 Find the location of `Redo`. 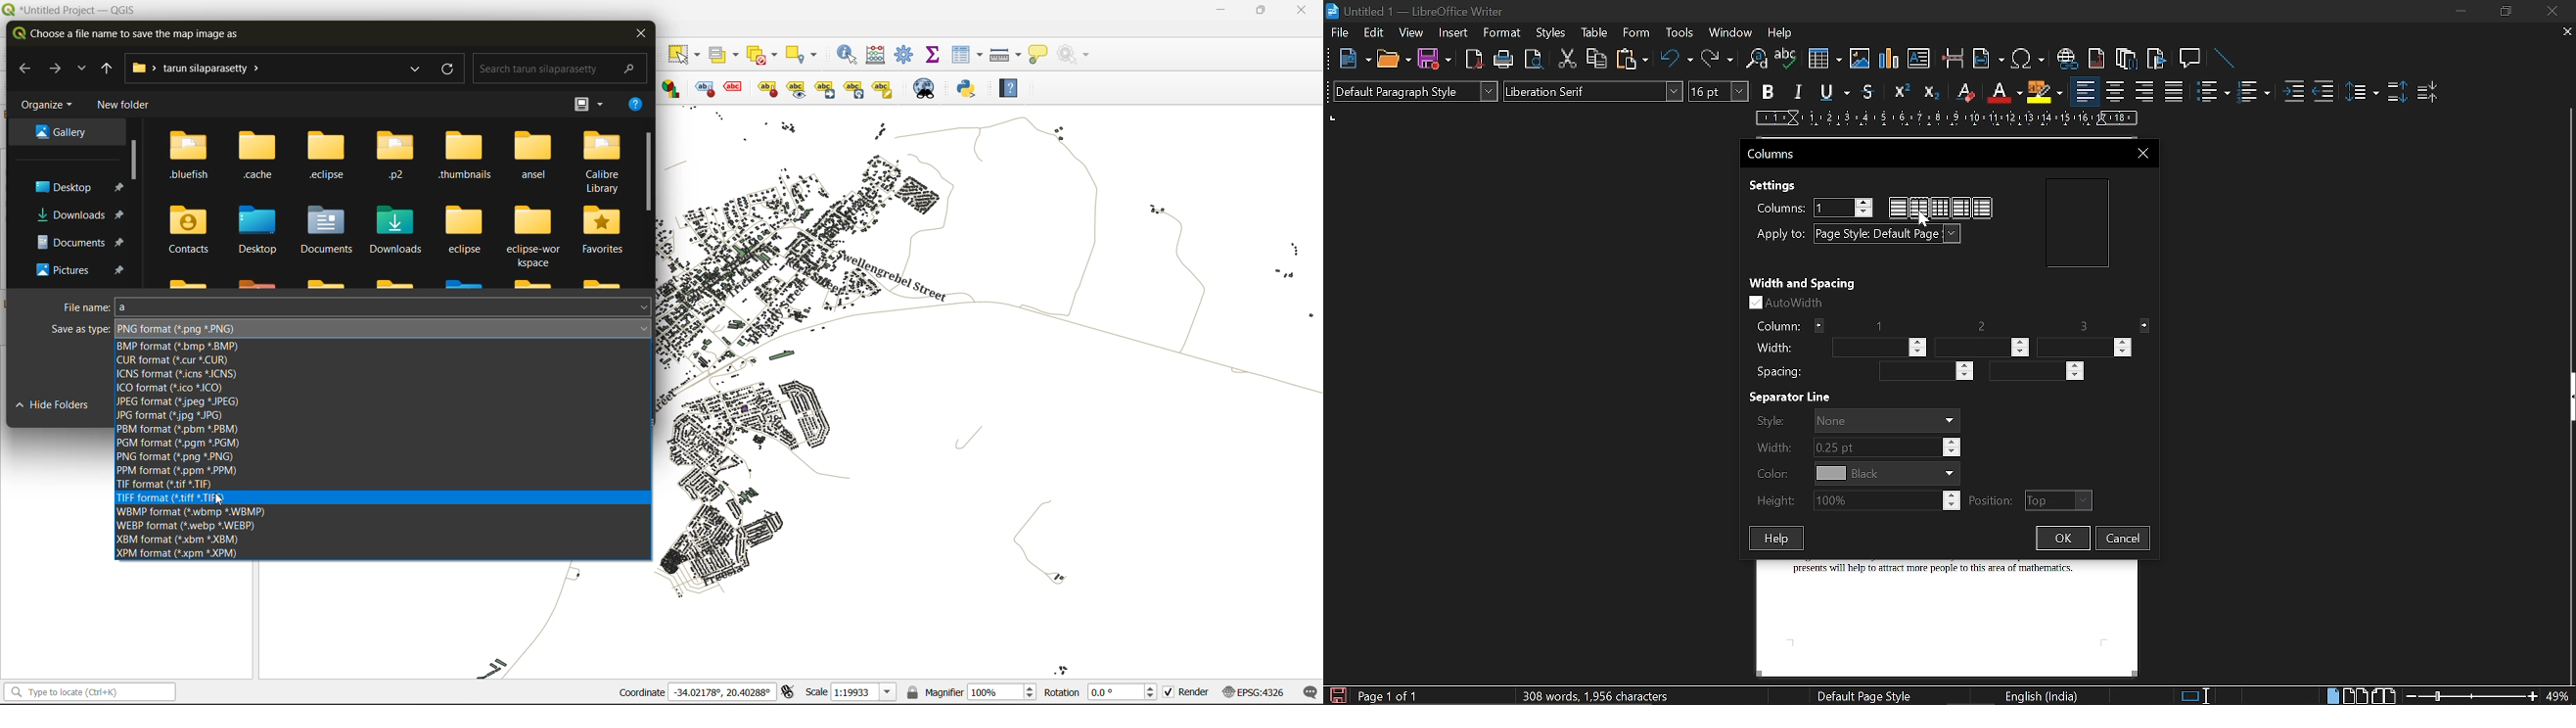

Redo is located at coordinates (1717, 59).